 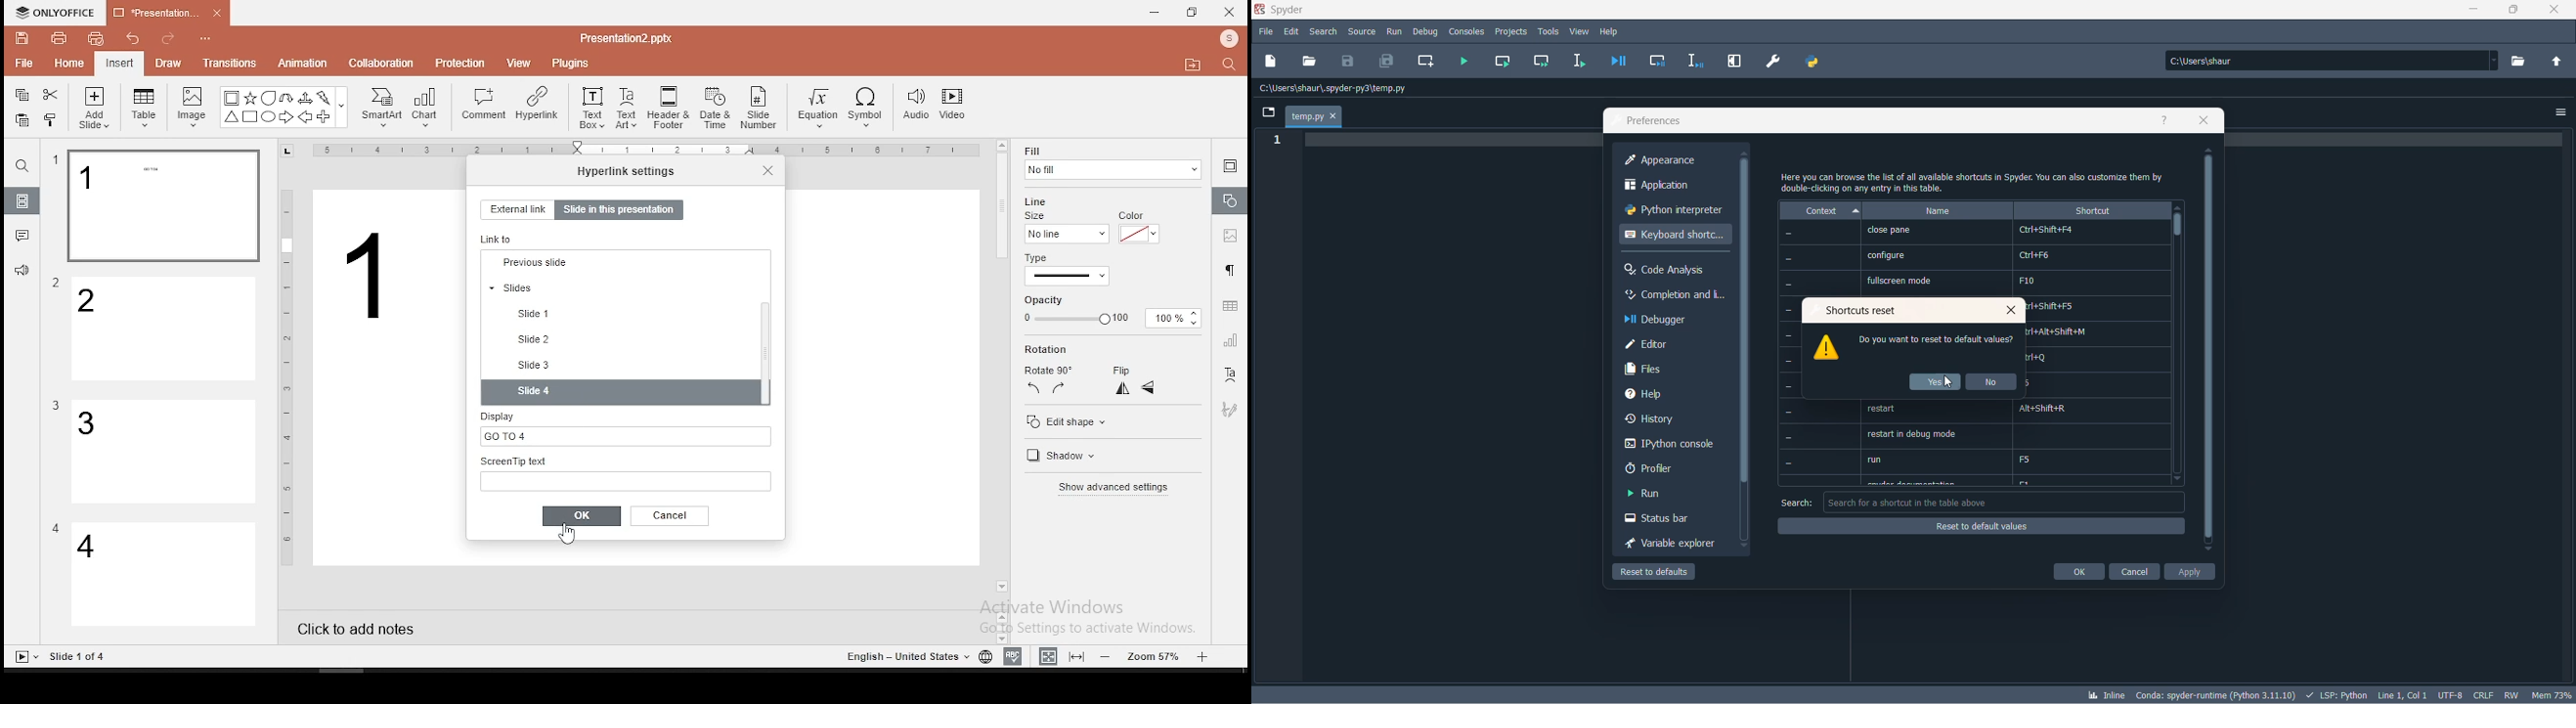 What do you see at coordinates (426, 107) in the screenshot?
I see `chart` at bounding box center [426, 107].